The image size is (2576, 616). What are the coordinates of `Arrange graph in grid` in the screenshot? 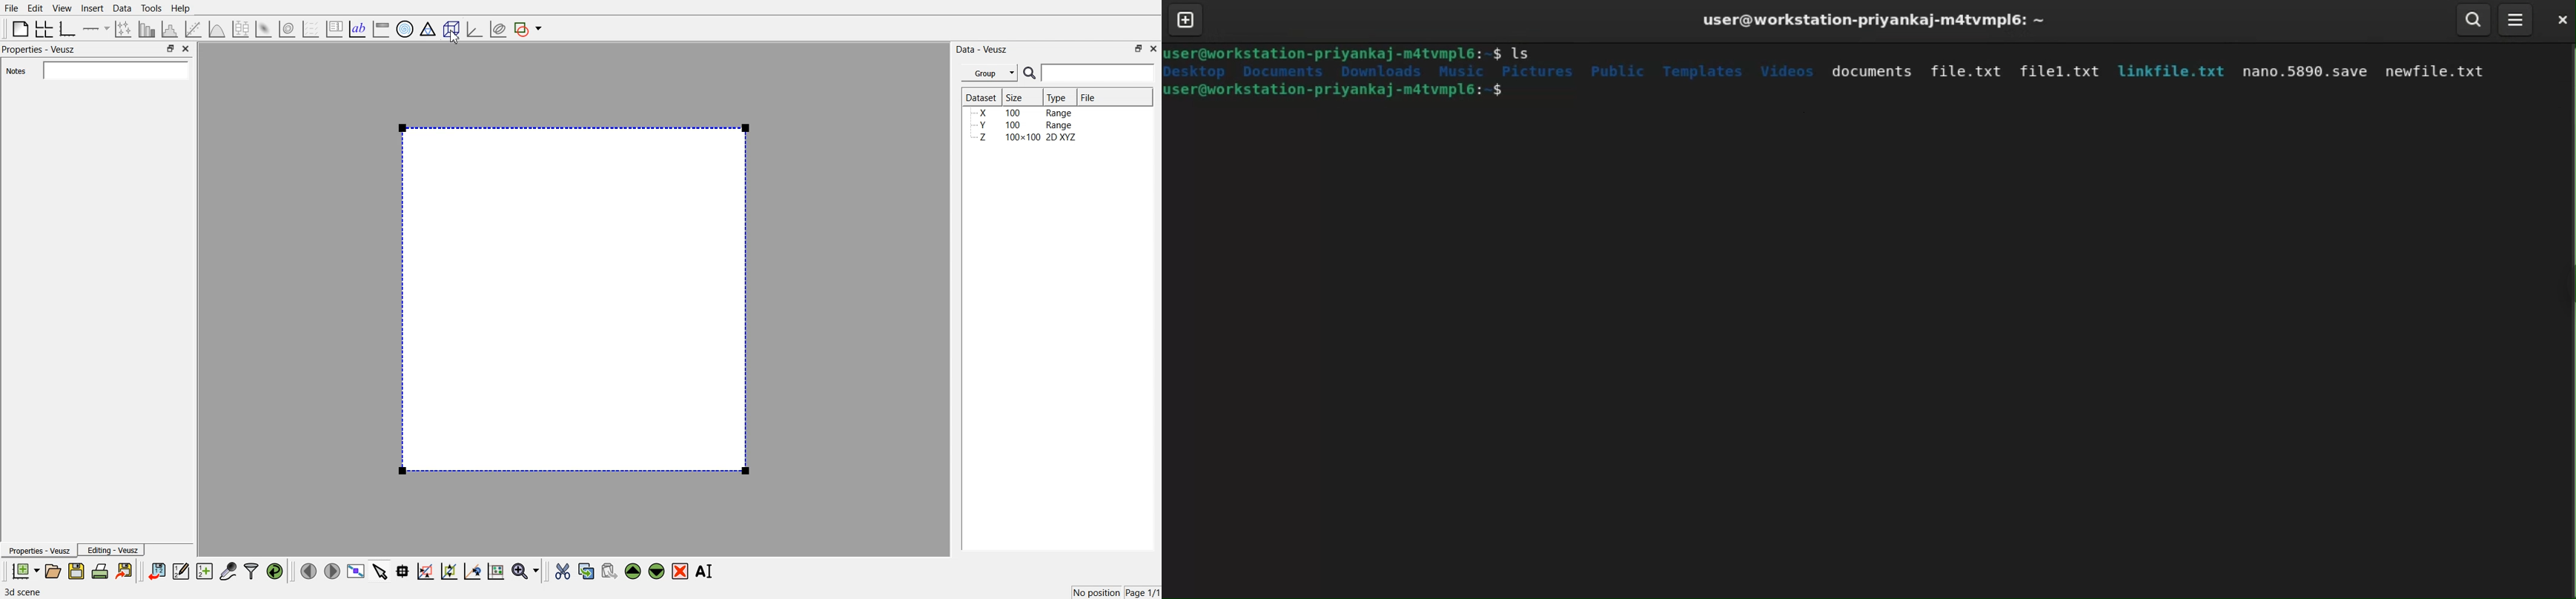 It's located at (44, 30).